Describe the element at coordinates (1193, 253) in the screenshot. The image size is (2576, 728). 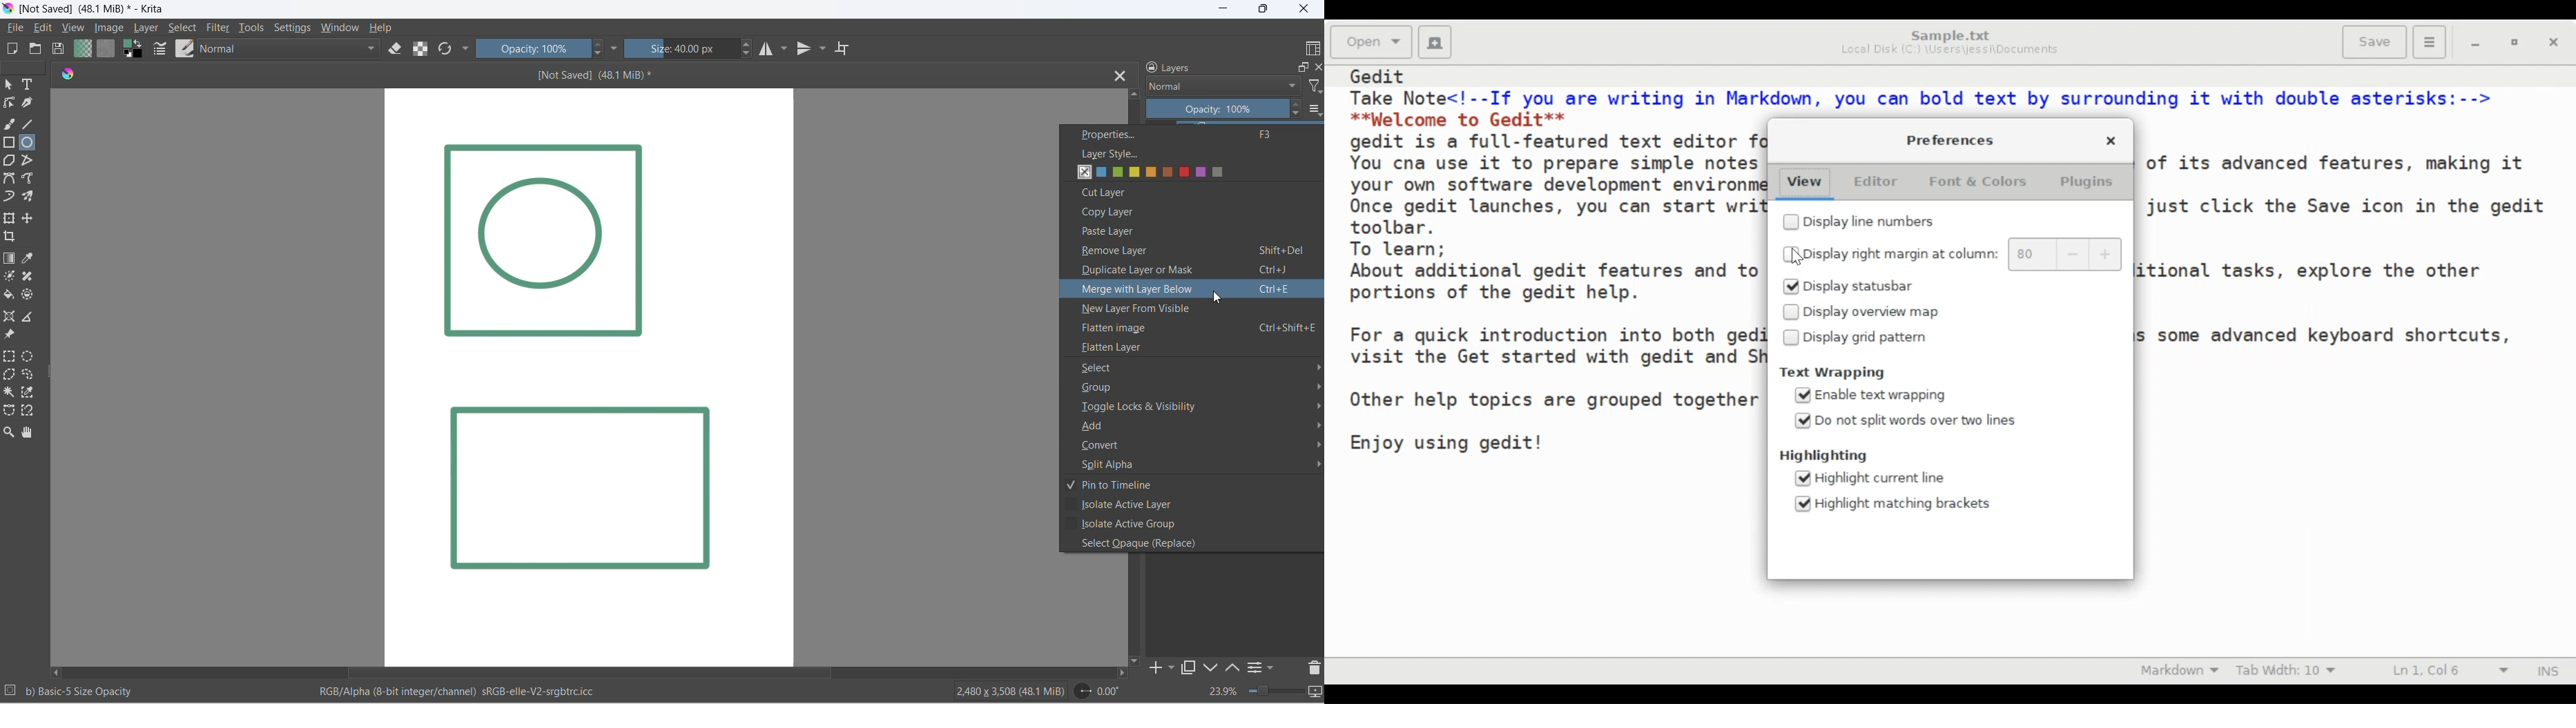
I see `remove layer` at that location.